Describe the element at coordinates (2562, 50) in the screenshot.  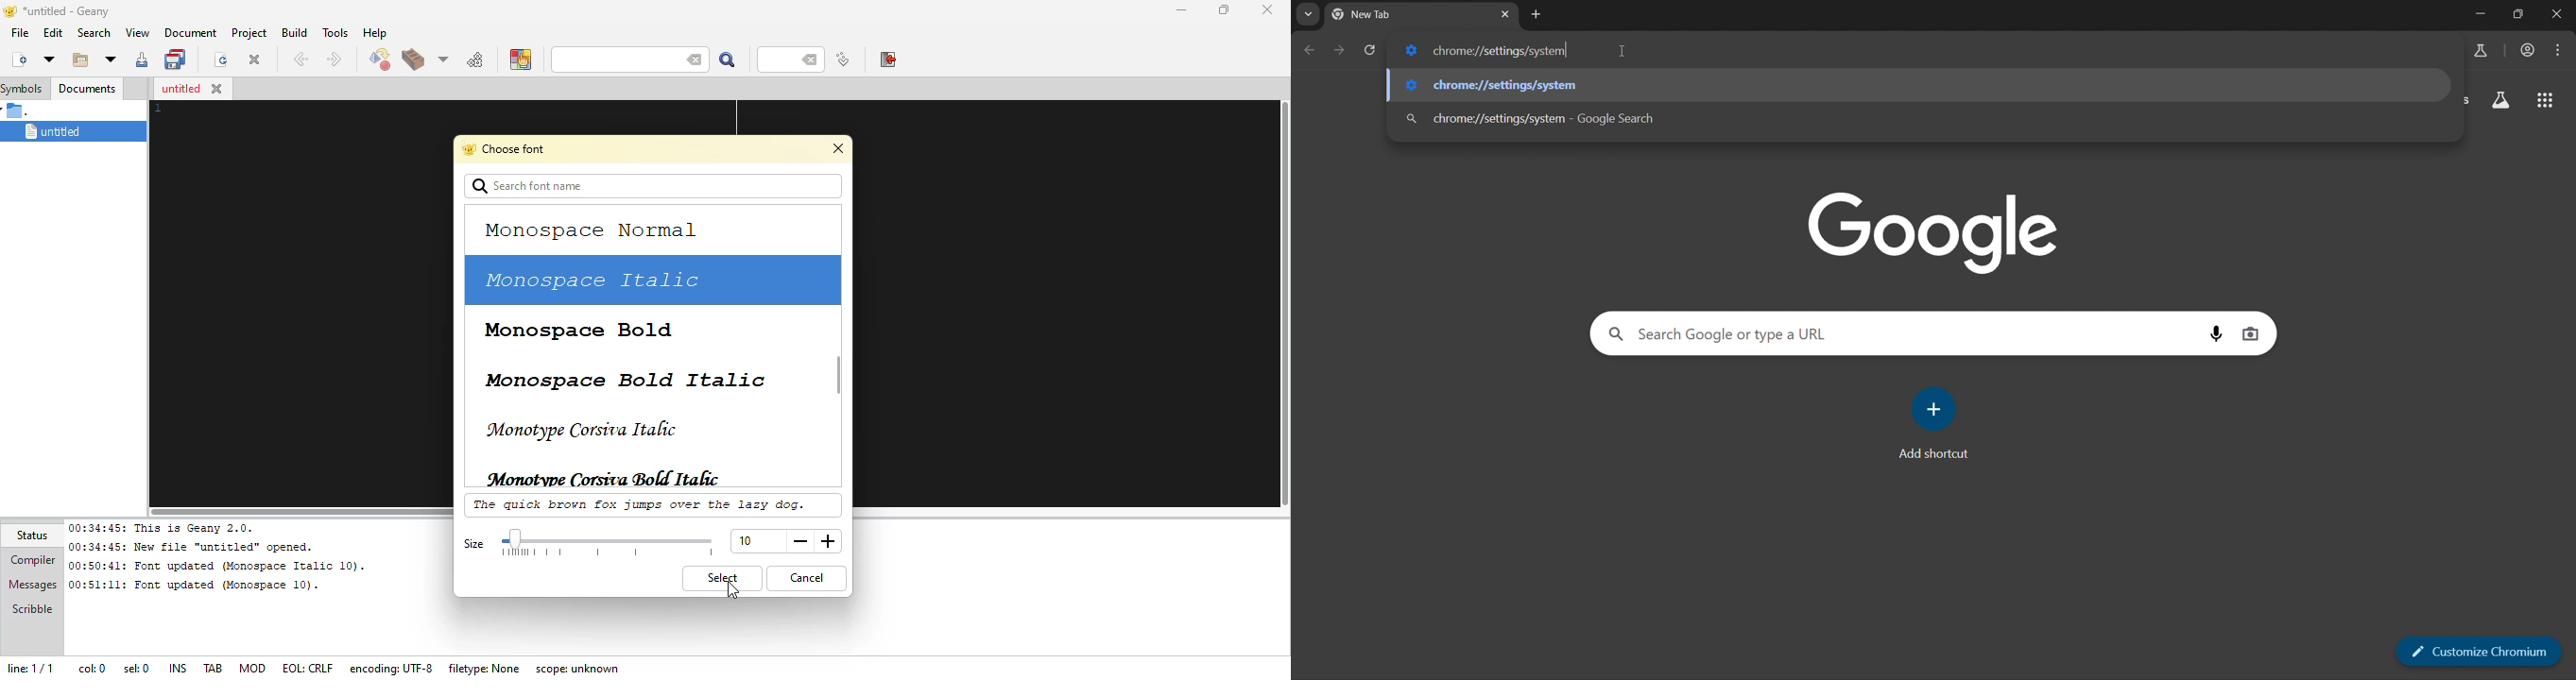
I see `menu` at that location.